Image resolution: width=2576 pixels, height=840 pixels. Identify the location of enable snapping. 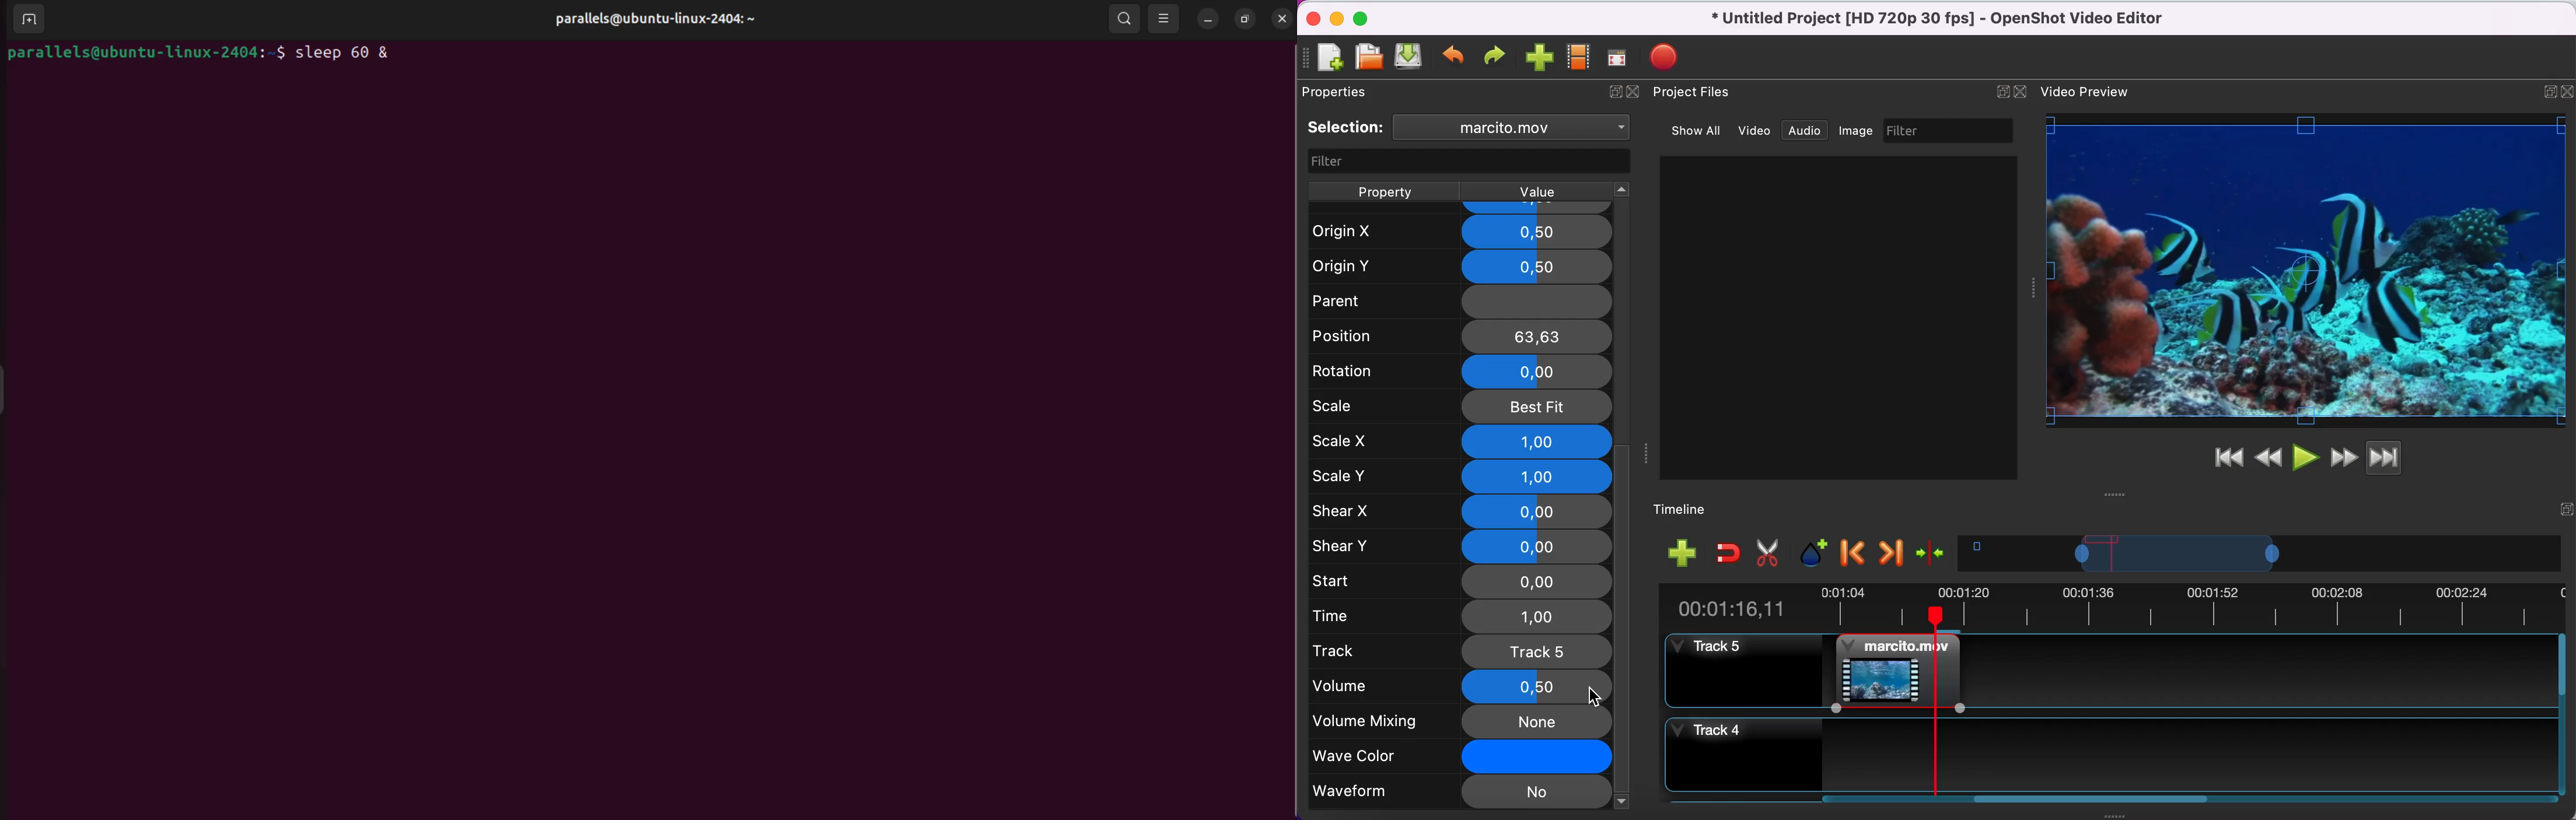
(1725, 553).